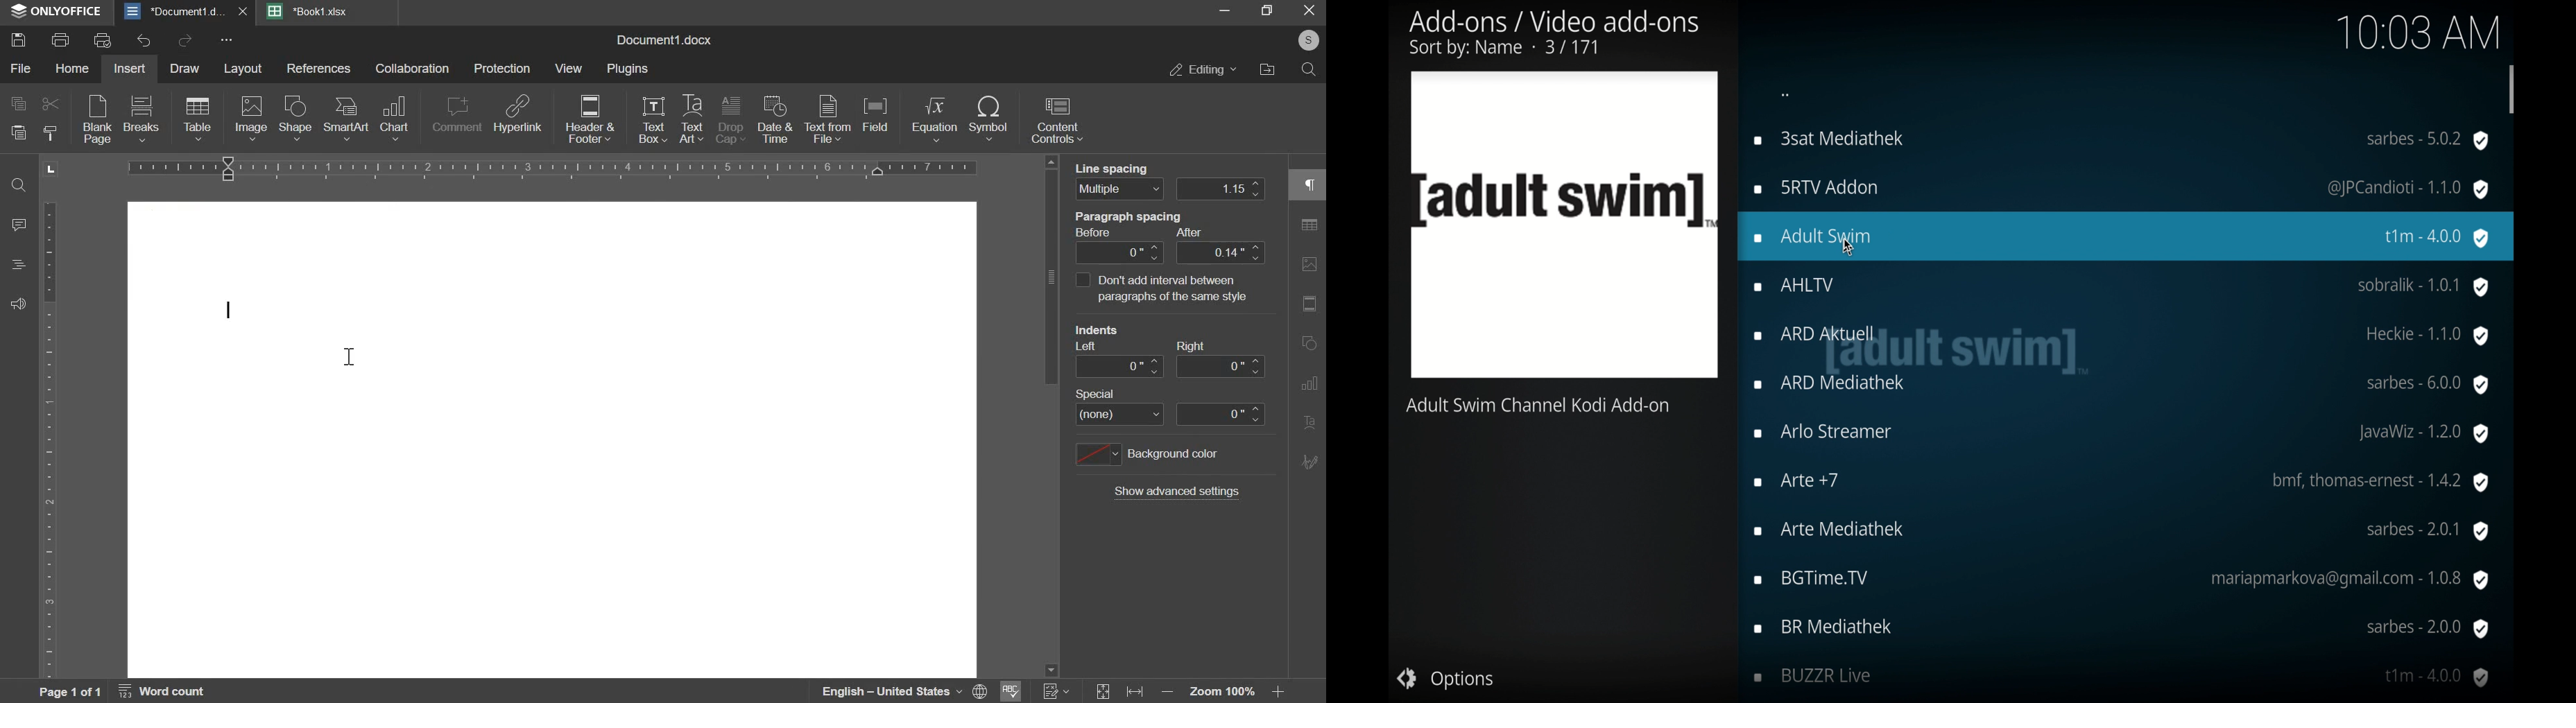 The image size is (2576, 728). What do you see at coordinates (1310, 343) in the screenshot?
I see `Bar/Column Chart Tool` at bounding box center [1310, 343].